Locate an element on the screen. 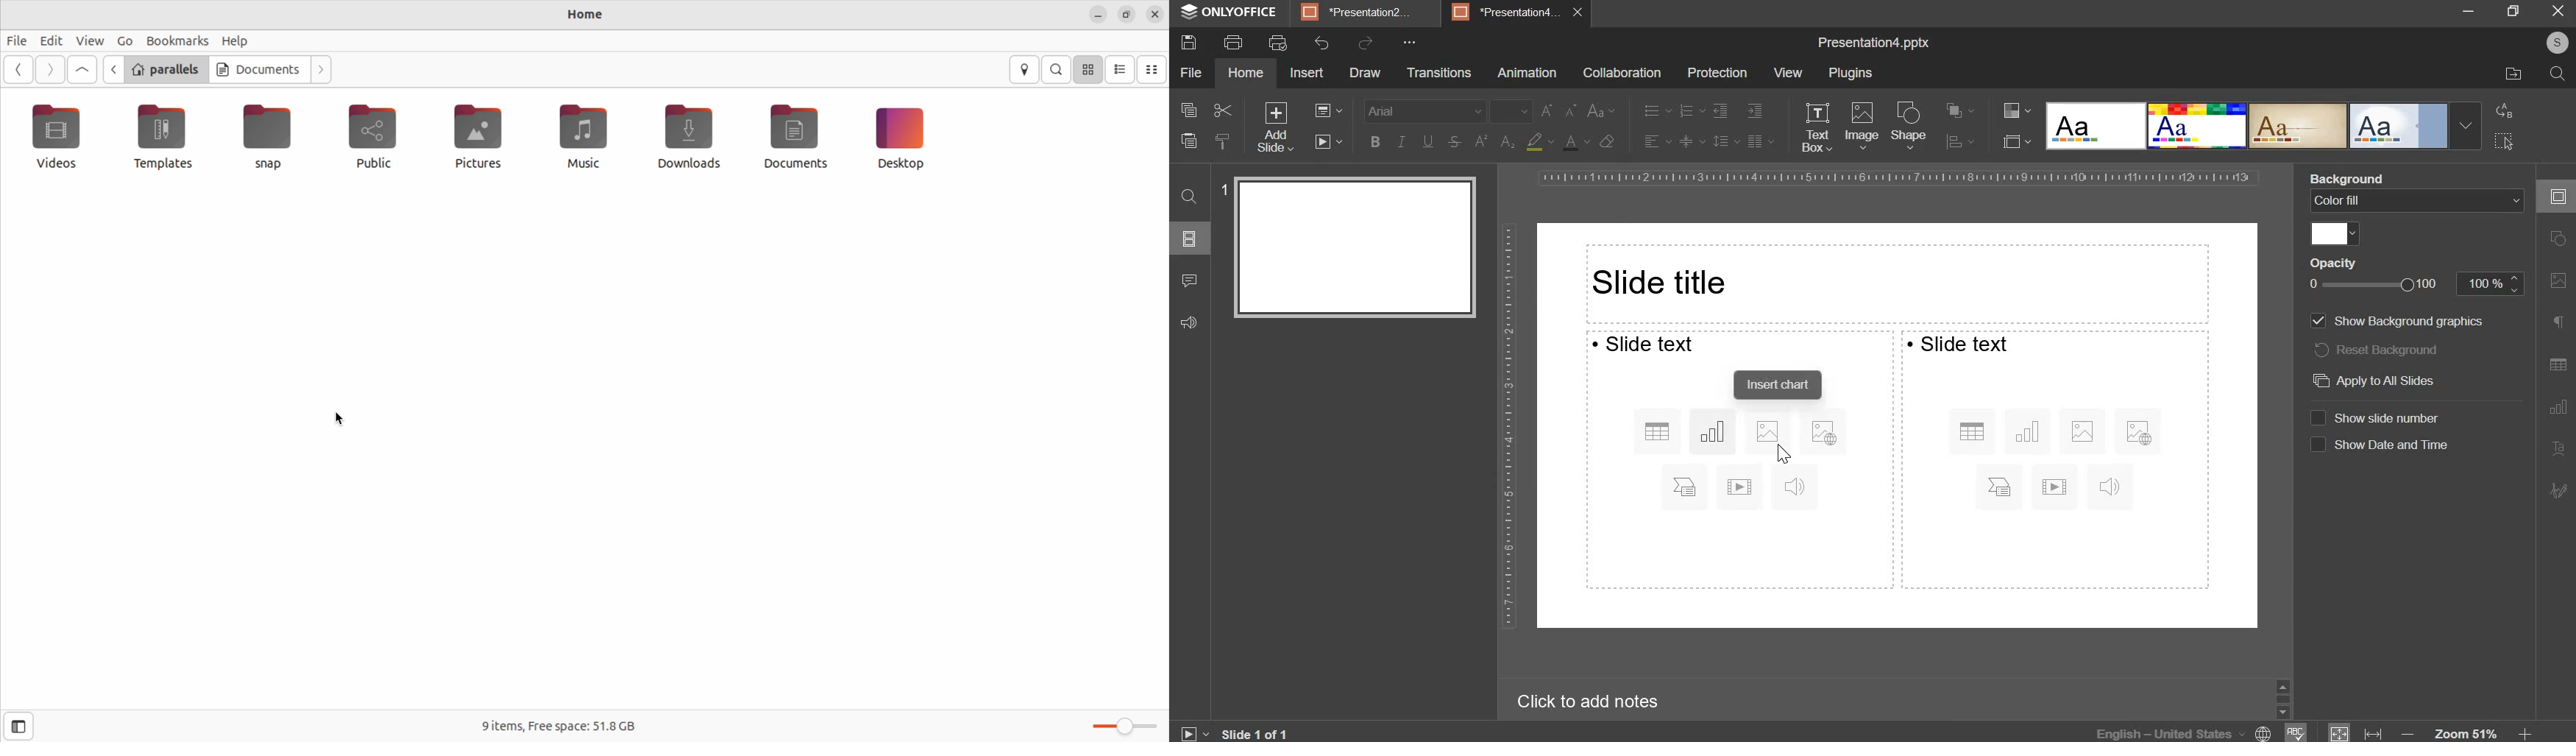  copy style is located at coordinates (1222, 139).